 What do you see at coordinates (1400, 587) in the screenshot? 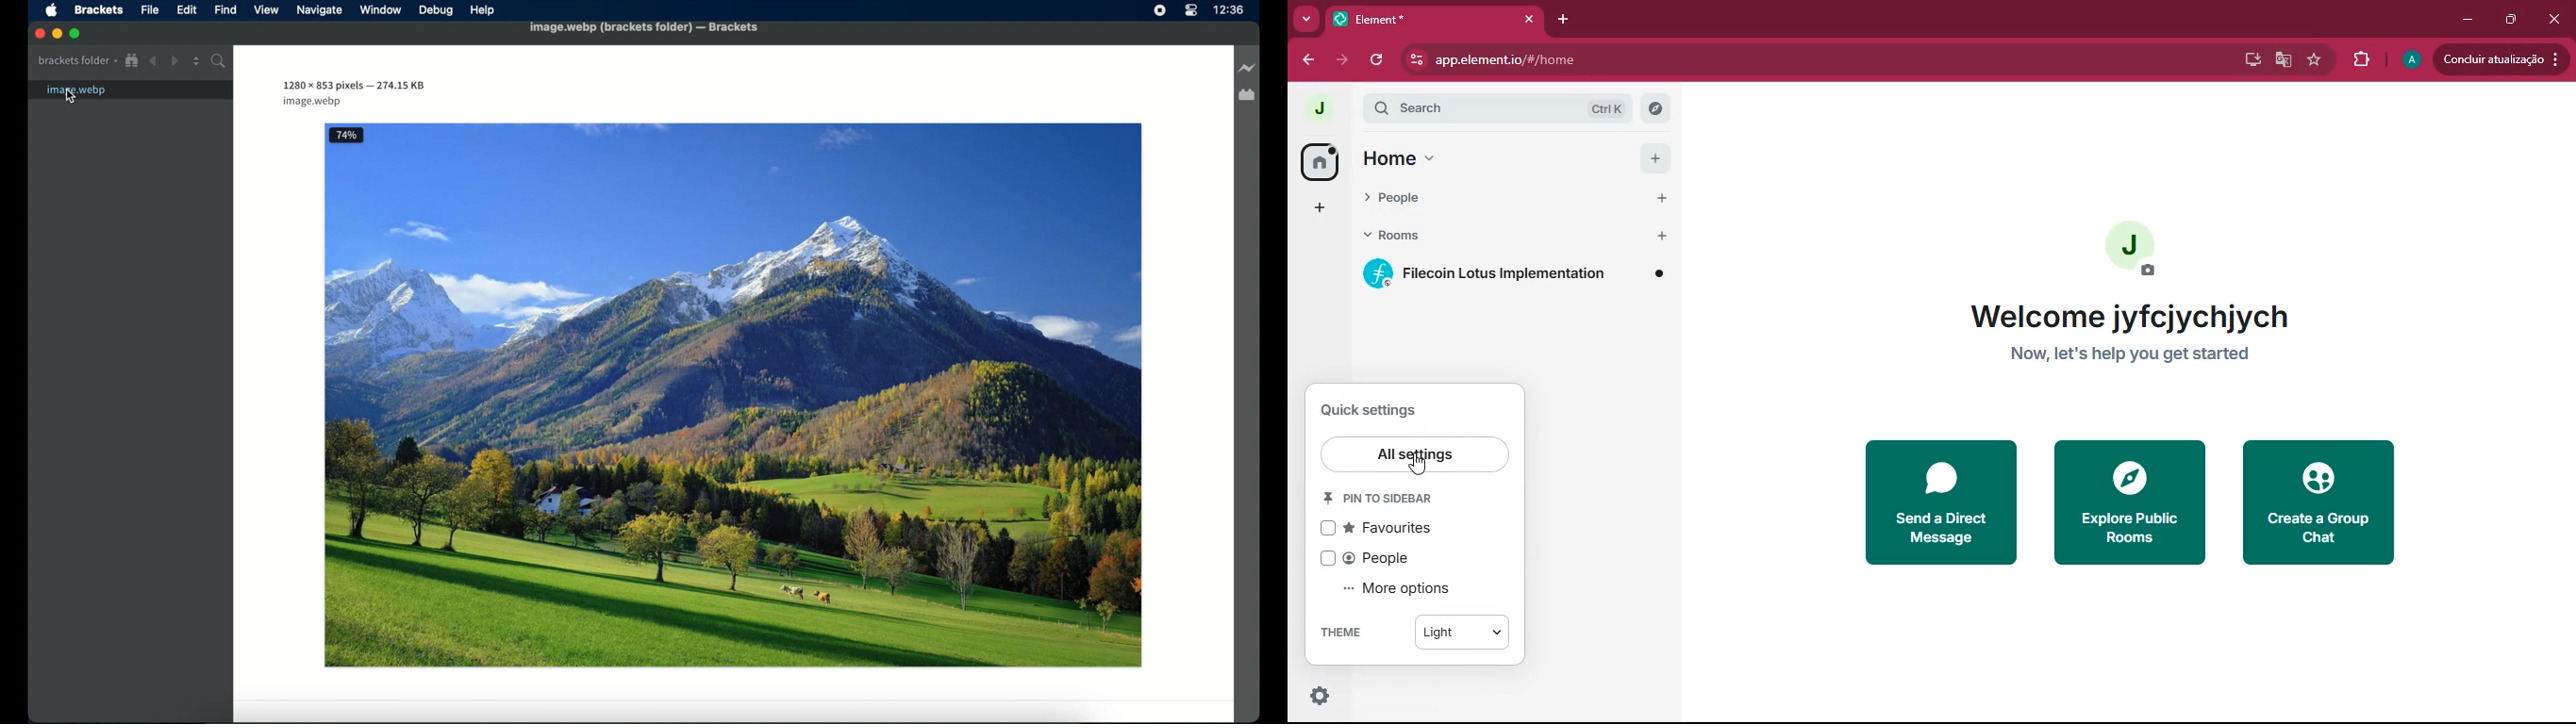
I see `more options` at bounding box center [1400, 587].